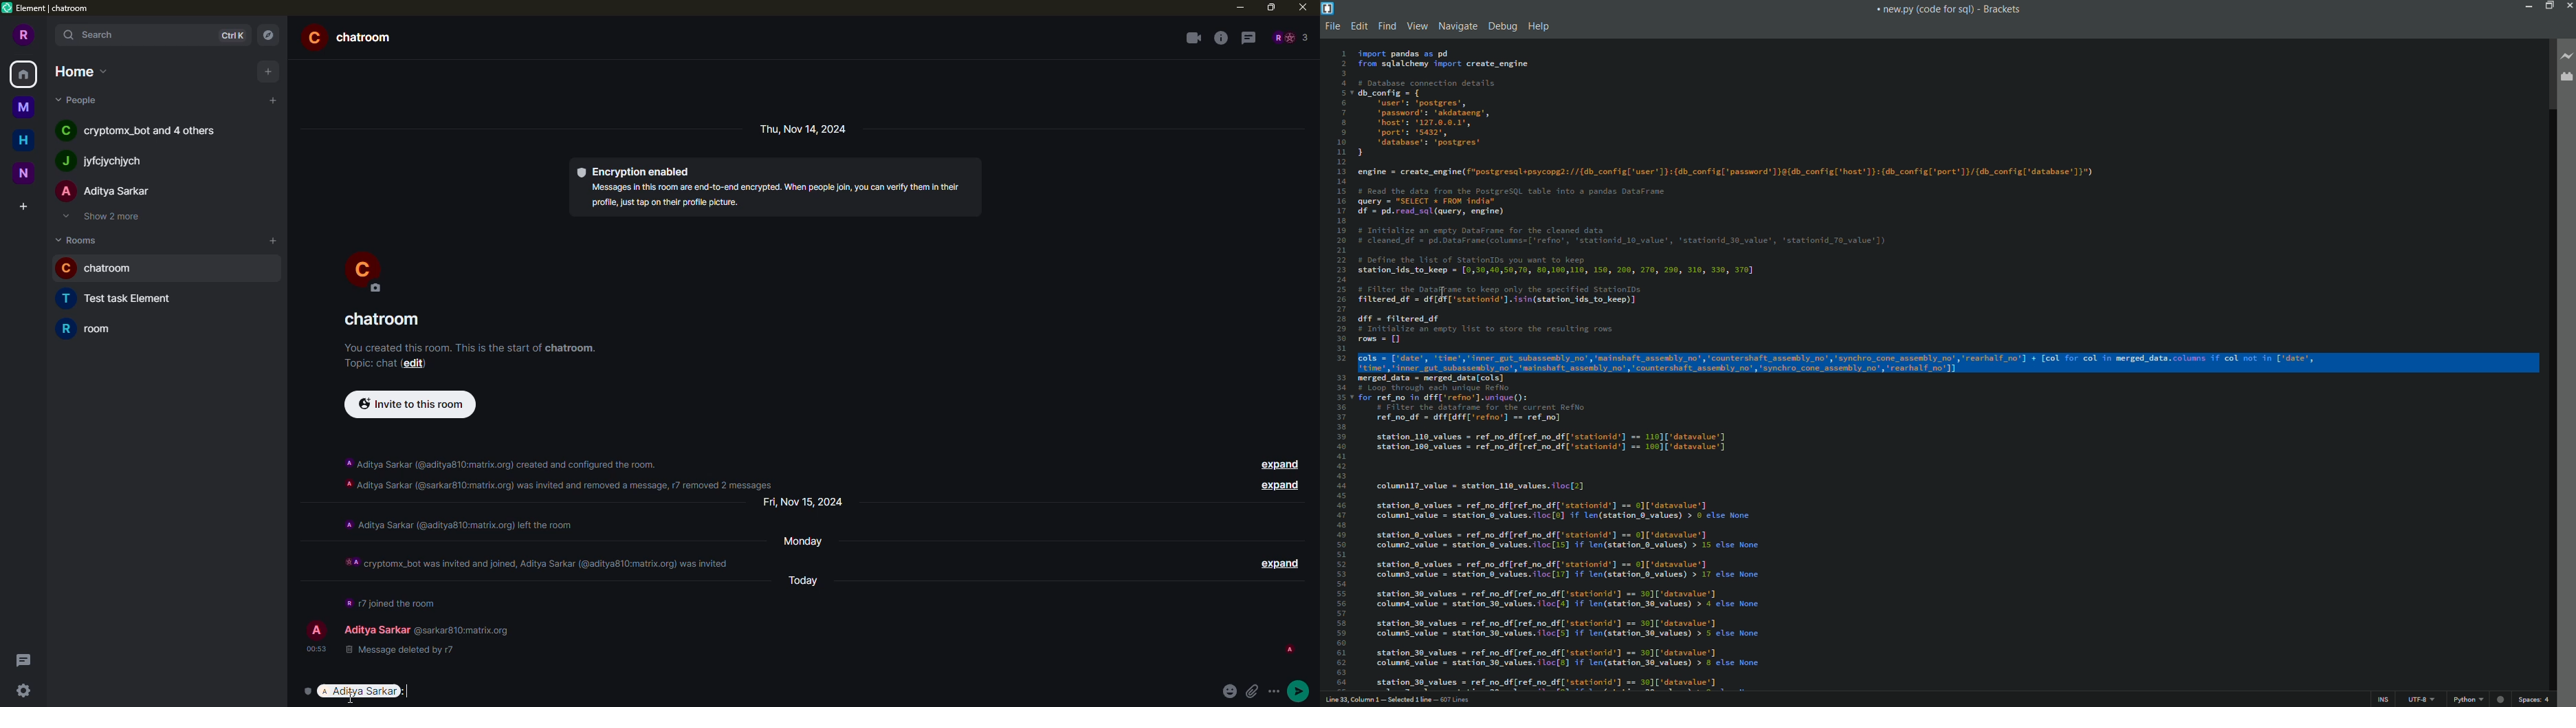 Image resolution: width=2576 pixels, height=728 pixels. What do you see at coordinates (21, 206) in the screenshot?
I see `create space` at bounding box center [21, 206].